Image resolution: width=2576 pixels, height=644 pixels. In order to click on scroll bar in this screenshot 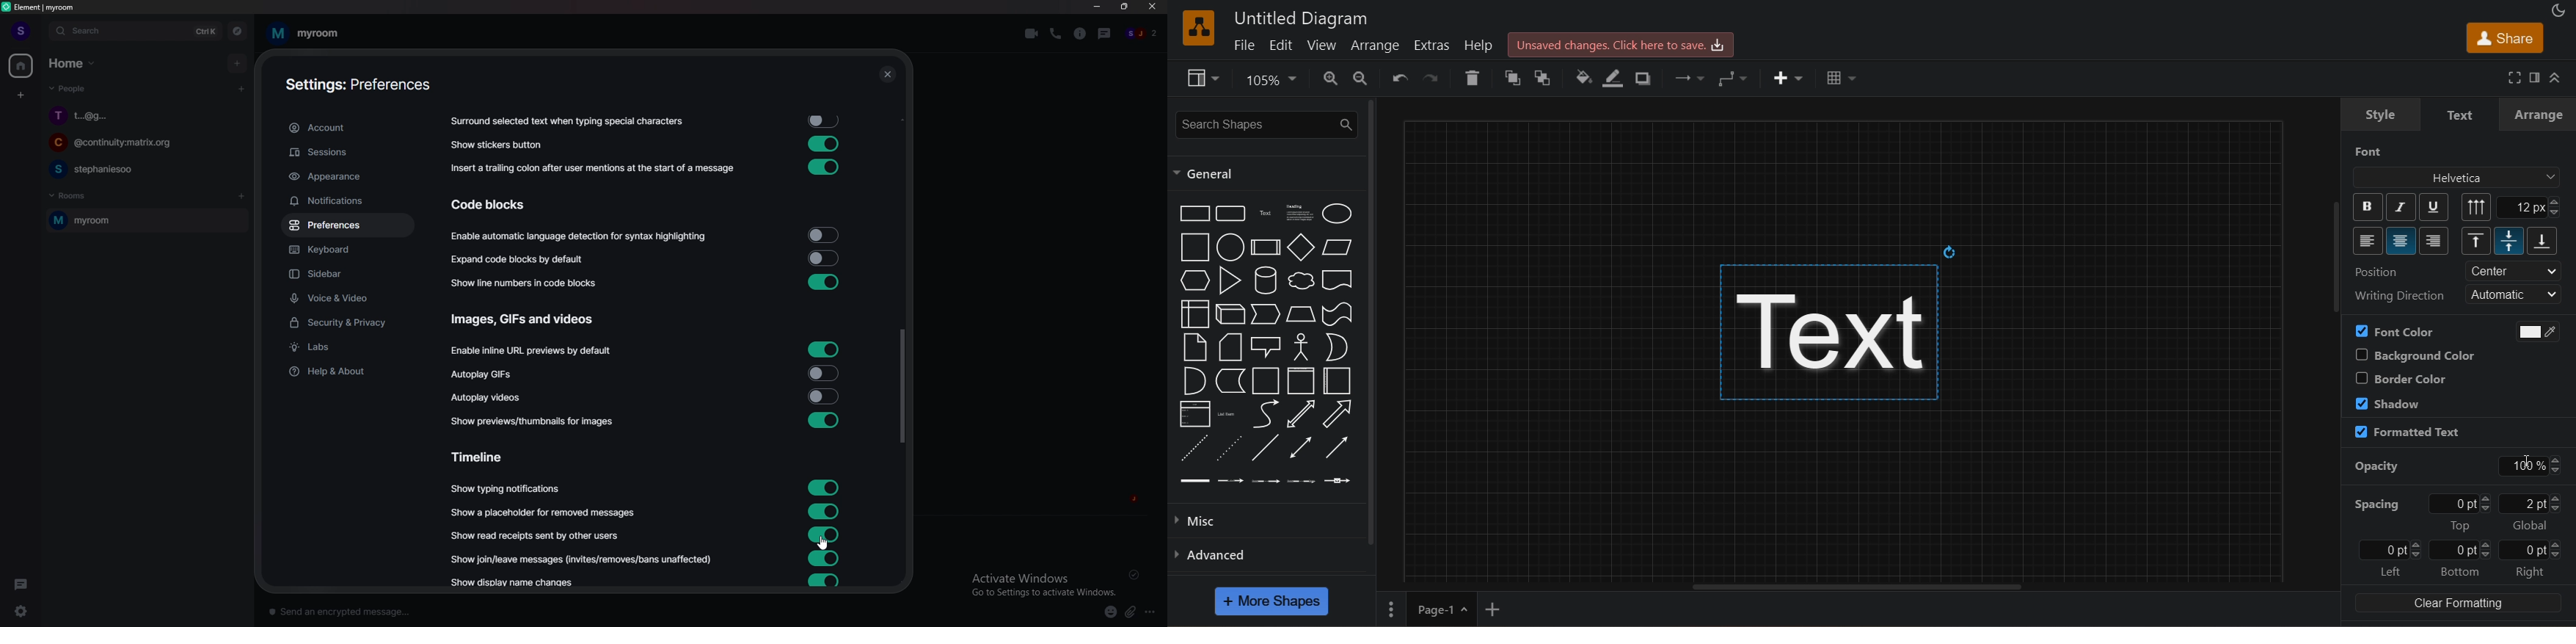, I will do `click(902, 386)`.